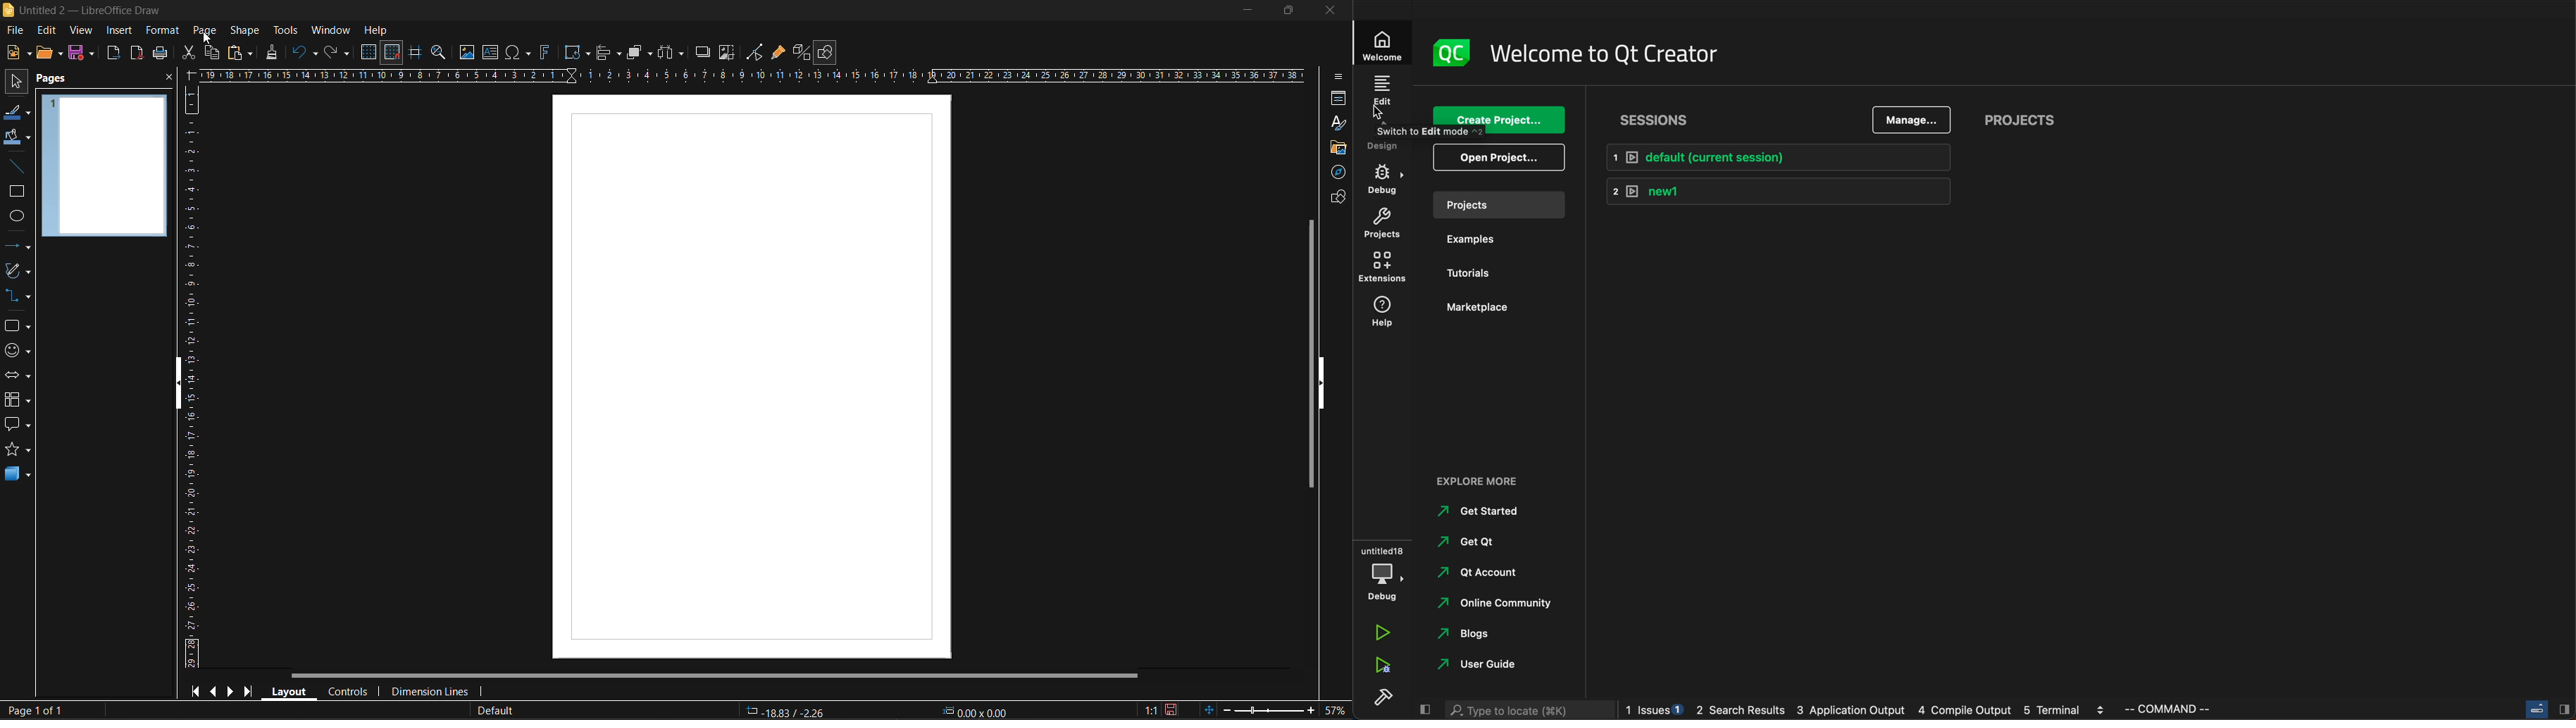 This screenshot has height=728, width=2576. I want to click on dimension lines, so click(434, 690).